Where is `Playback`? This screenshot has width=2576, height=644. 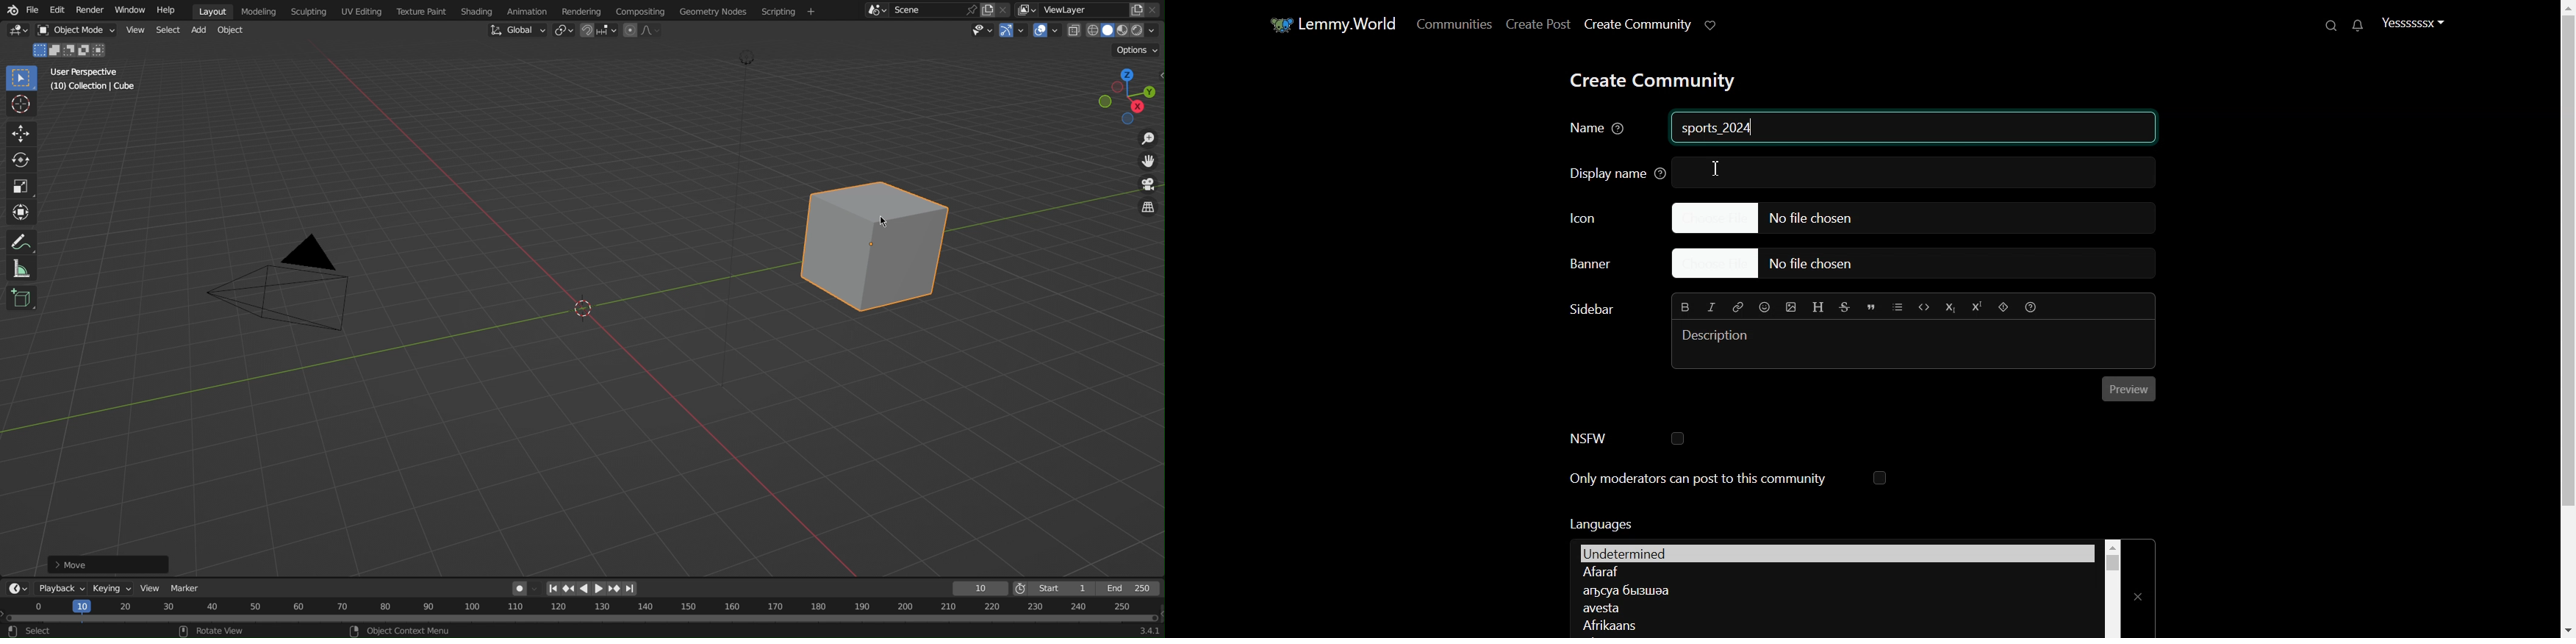 Playback is located at coordinates (58, 588).